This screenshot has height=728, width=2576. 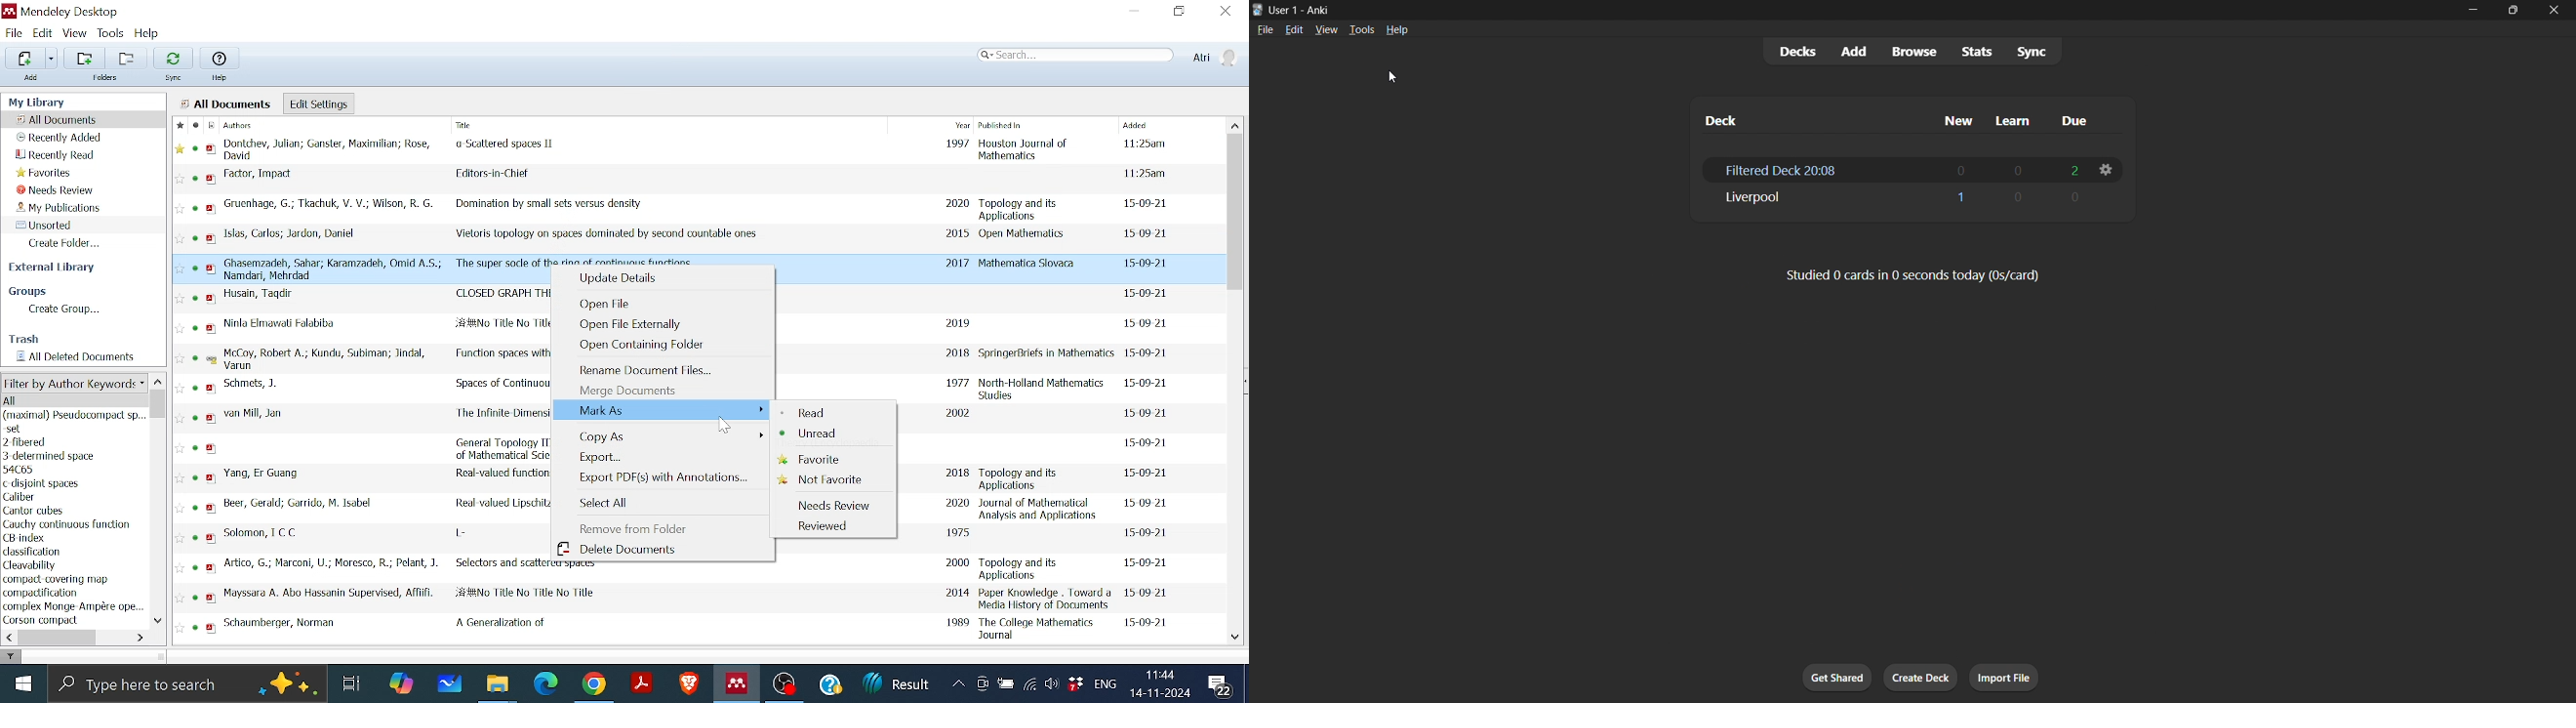 I want to click on file, so click(x=1263, y=30).